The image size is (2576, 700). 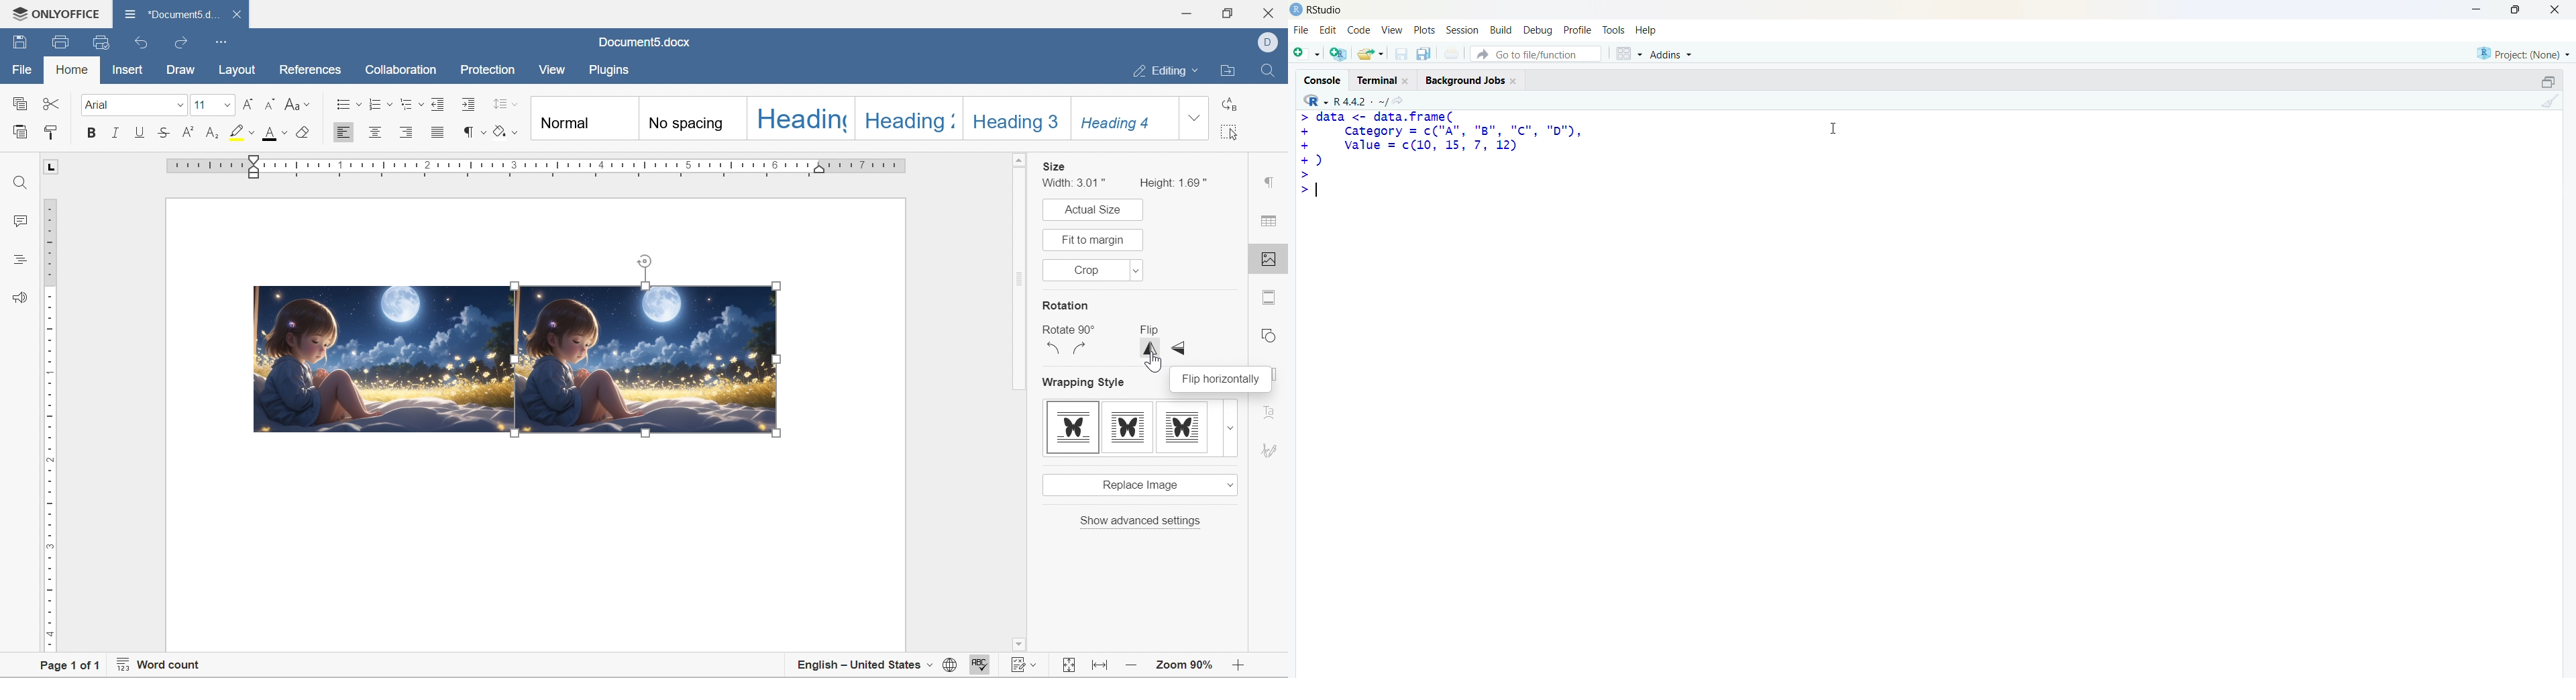 What do you see at coordinates (1470, 78) in the screenshot?
I see `Background Jobs` at bounding box center [1470, 78].